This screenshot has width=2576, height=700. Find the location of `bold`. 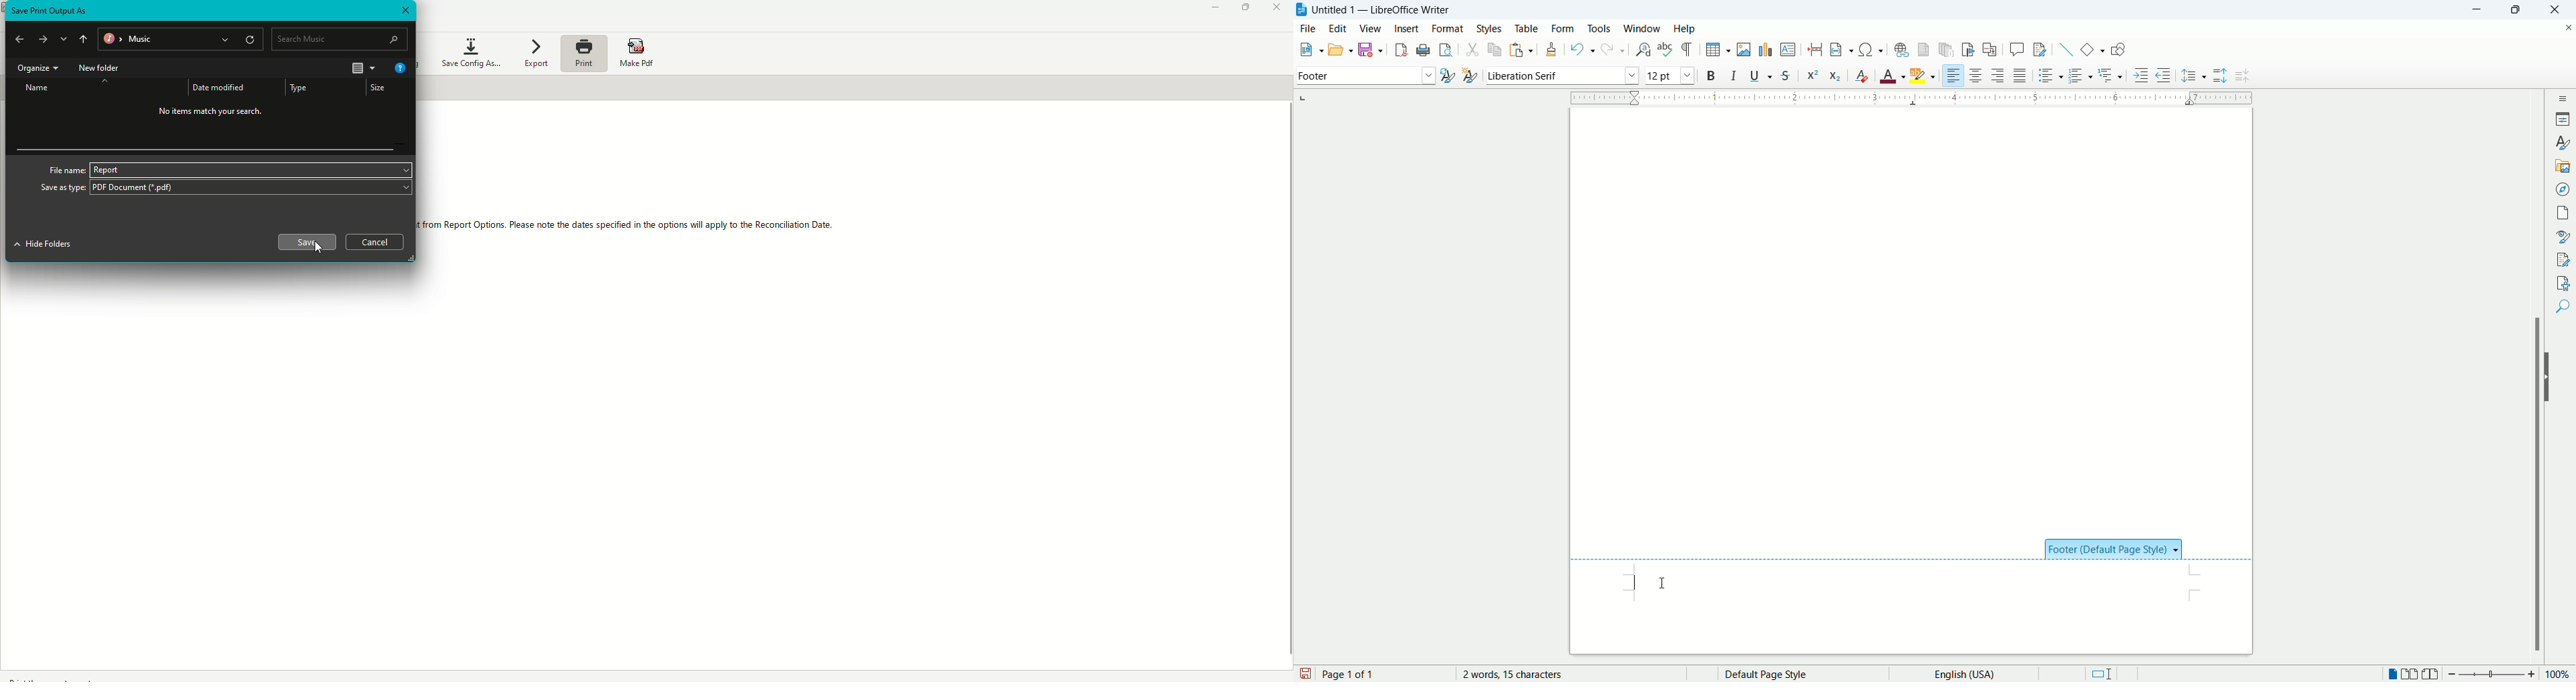

bold is located at coordinates (1711, 75).